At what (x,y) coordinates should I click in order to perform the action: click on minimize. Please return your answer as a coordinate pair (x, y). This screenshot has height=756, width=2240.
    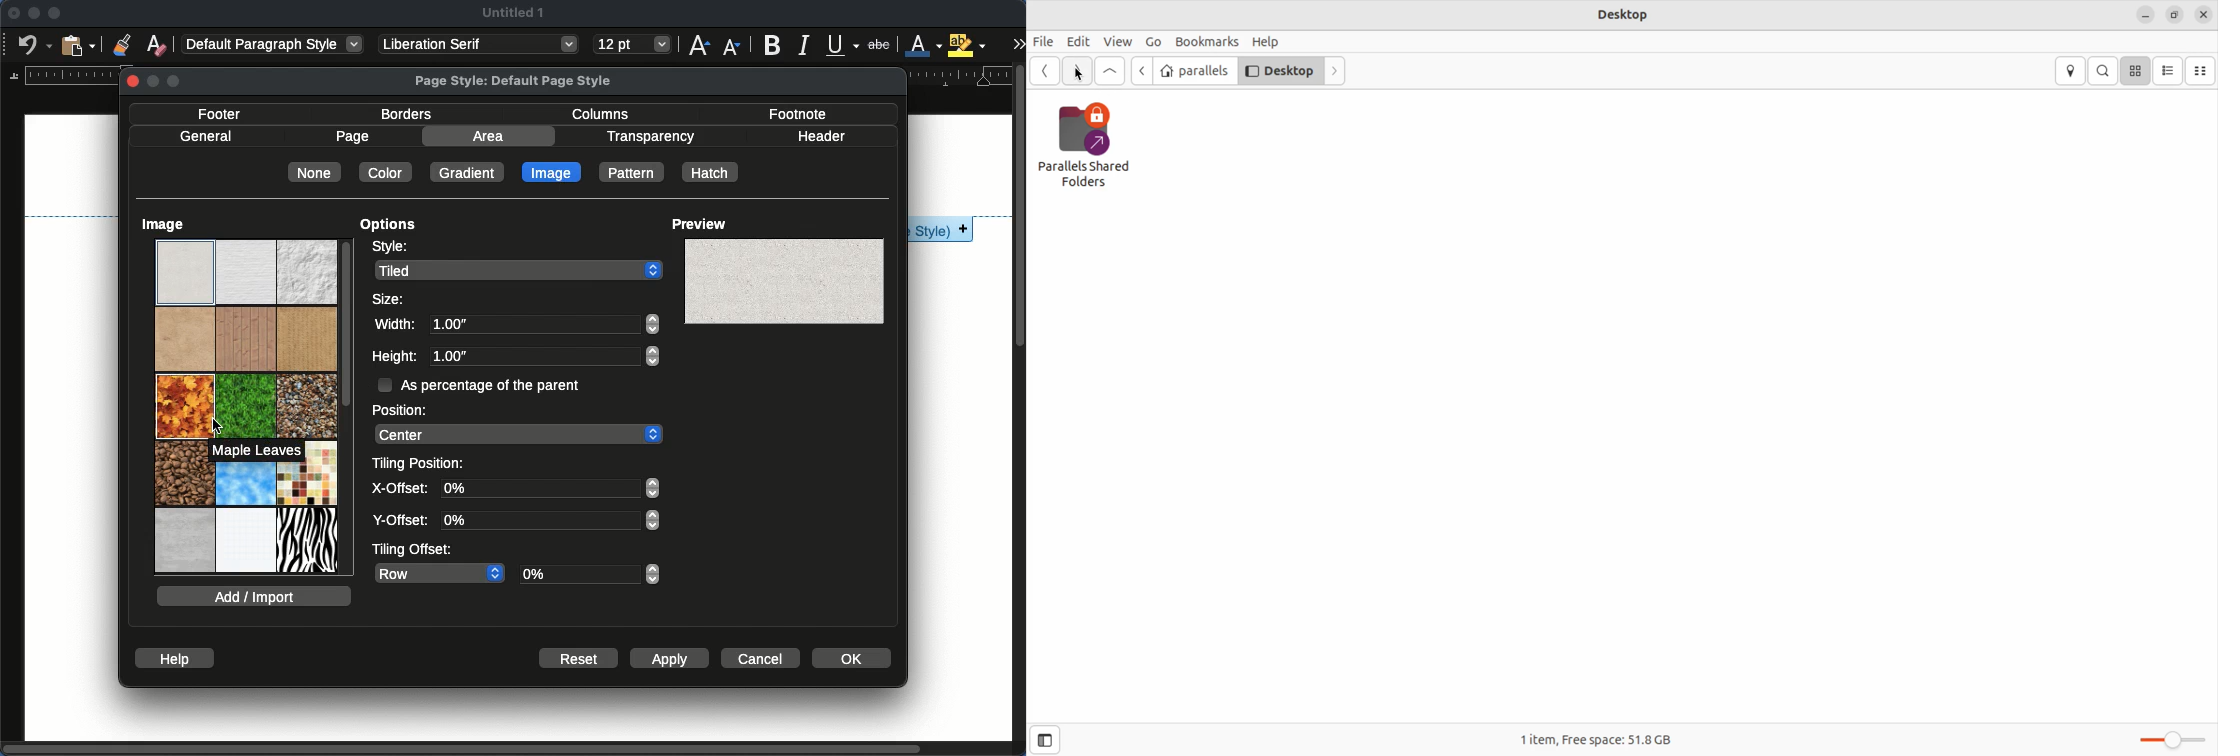
    Looking at the image, I should click on (33, 14).